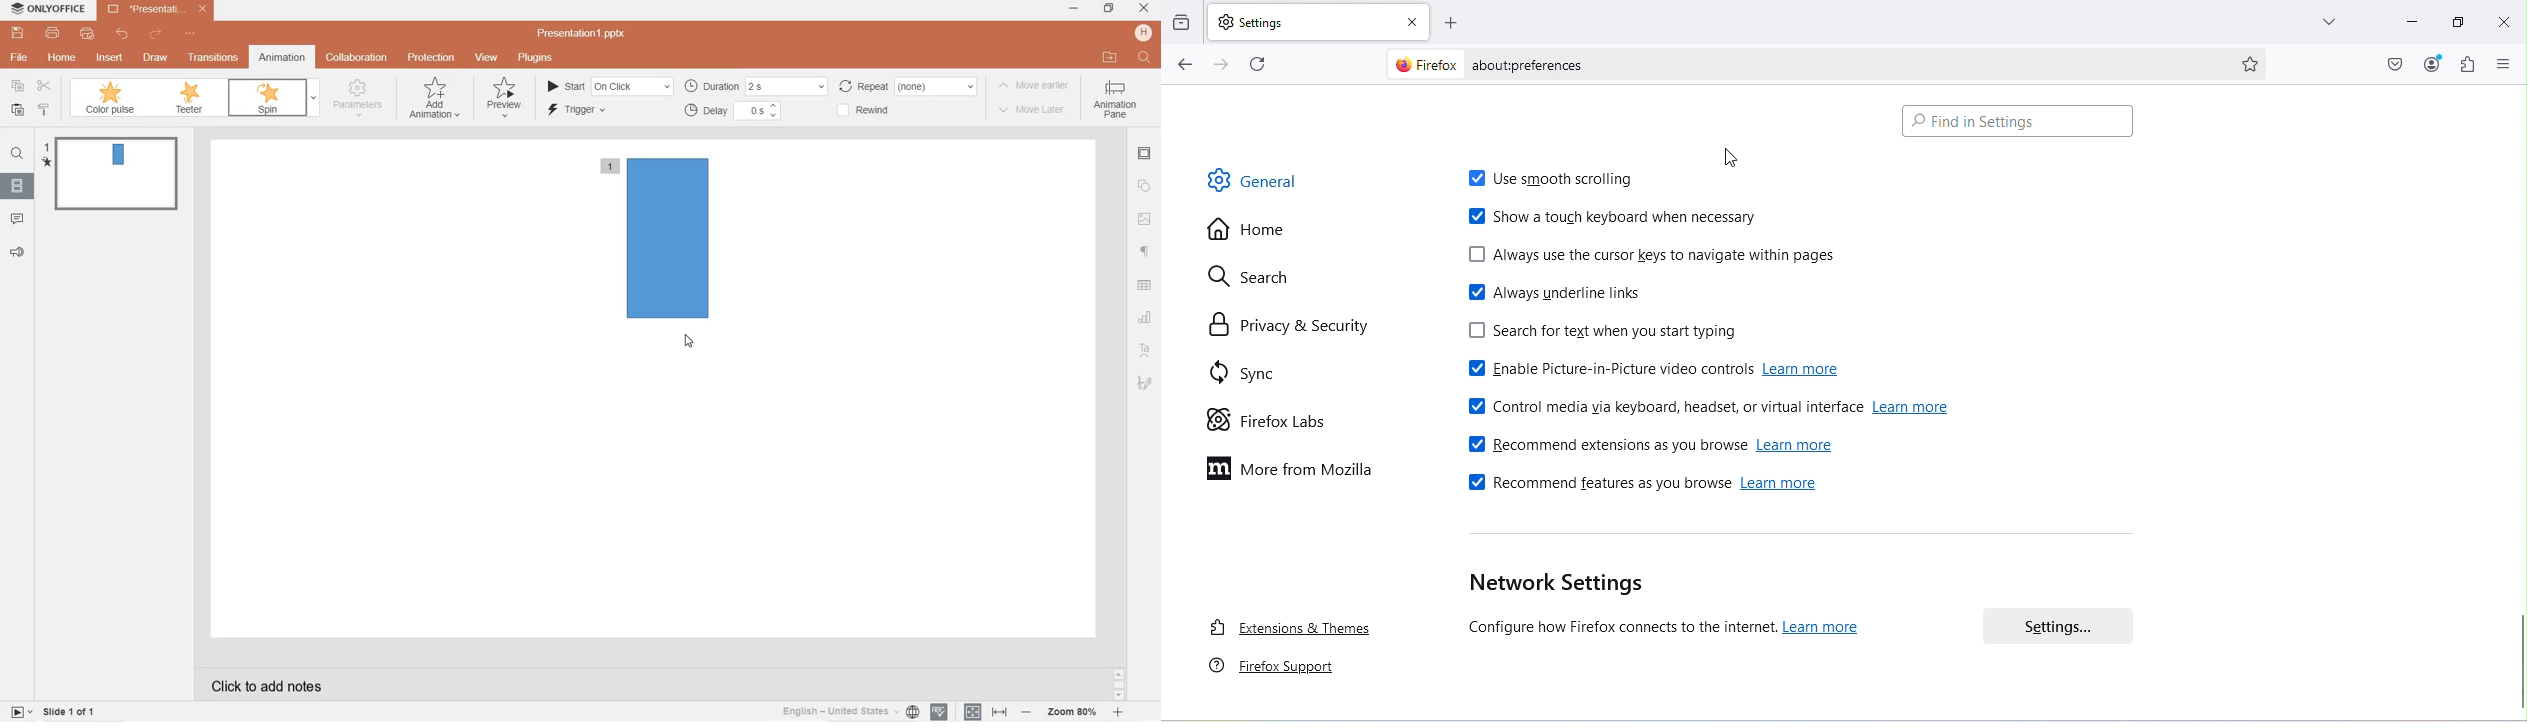  I want to click on start, so click(609, 84).